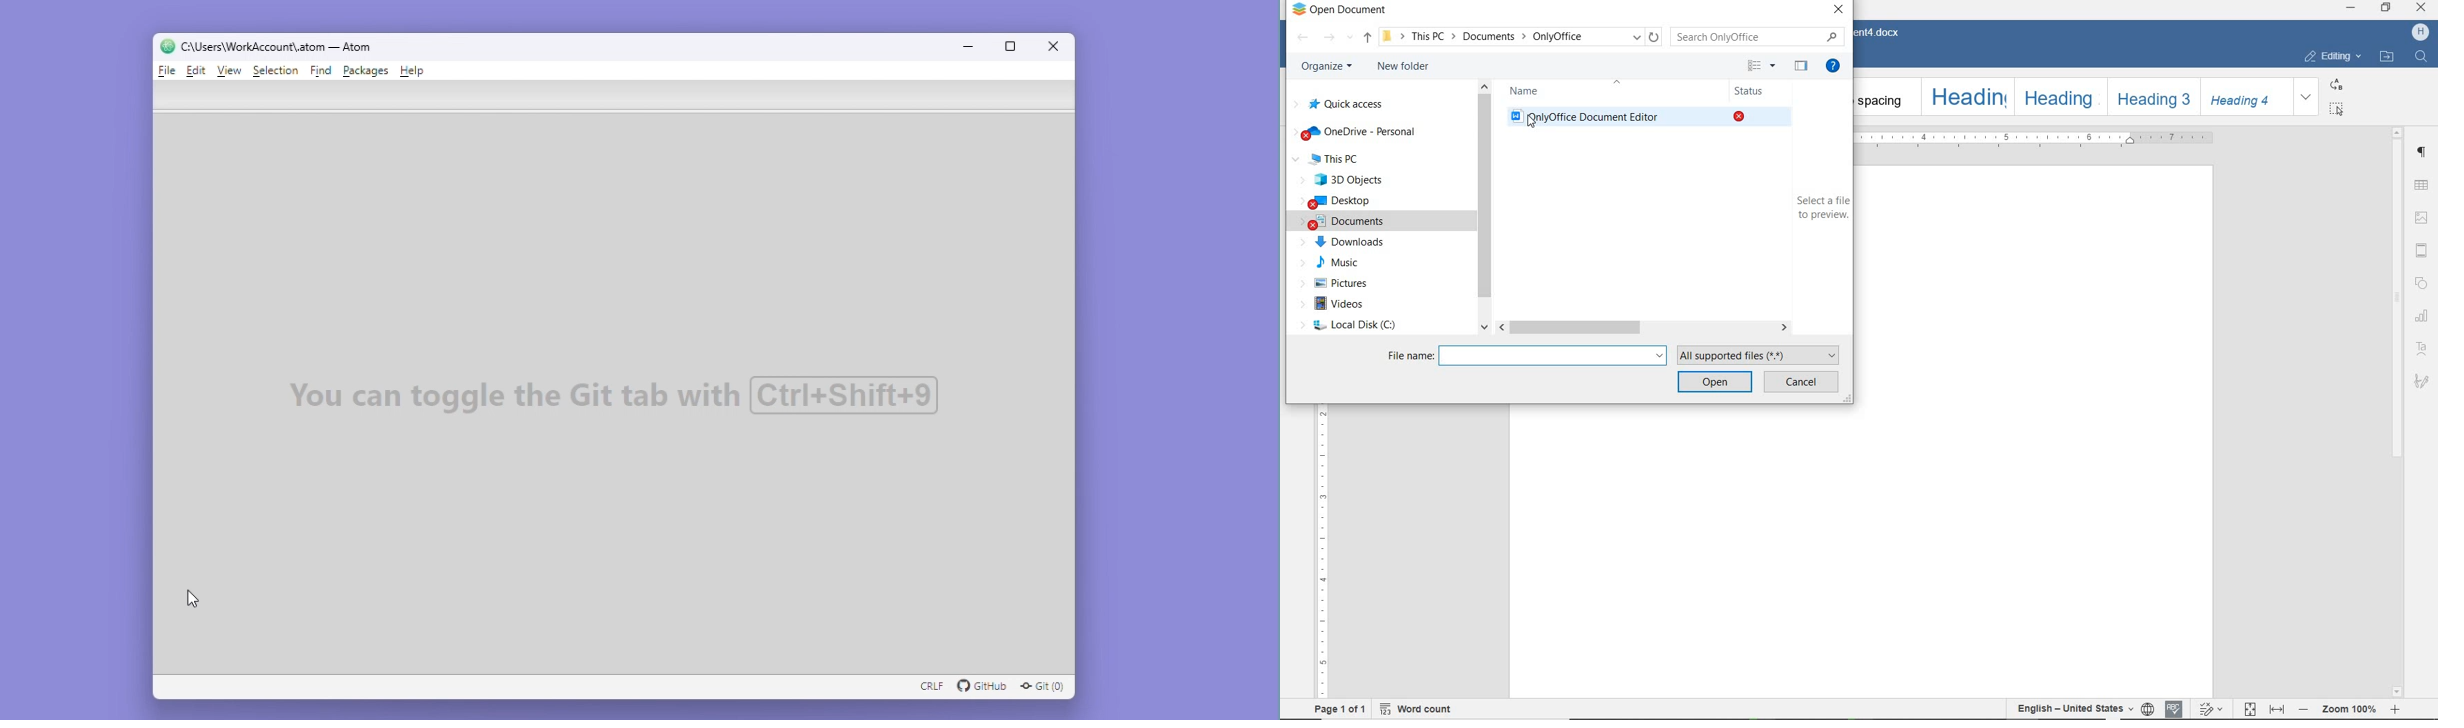 This screenshot has width=2464, height=728. I want to click on replace, so click(2336, 85).